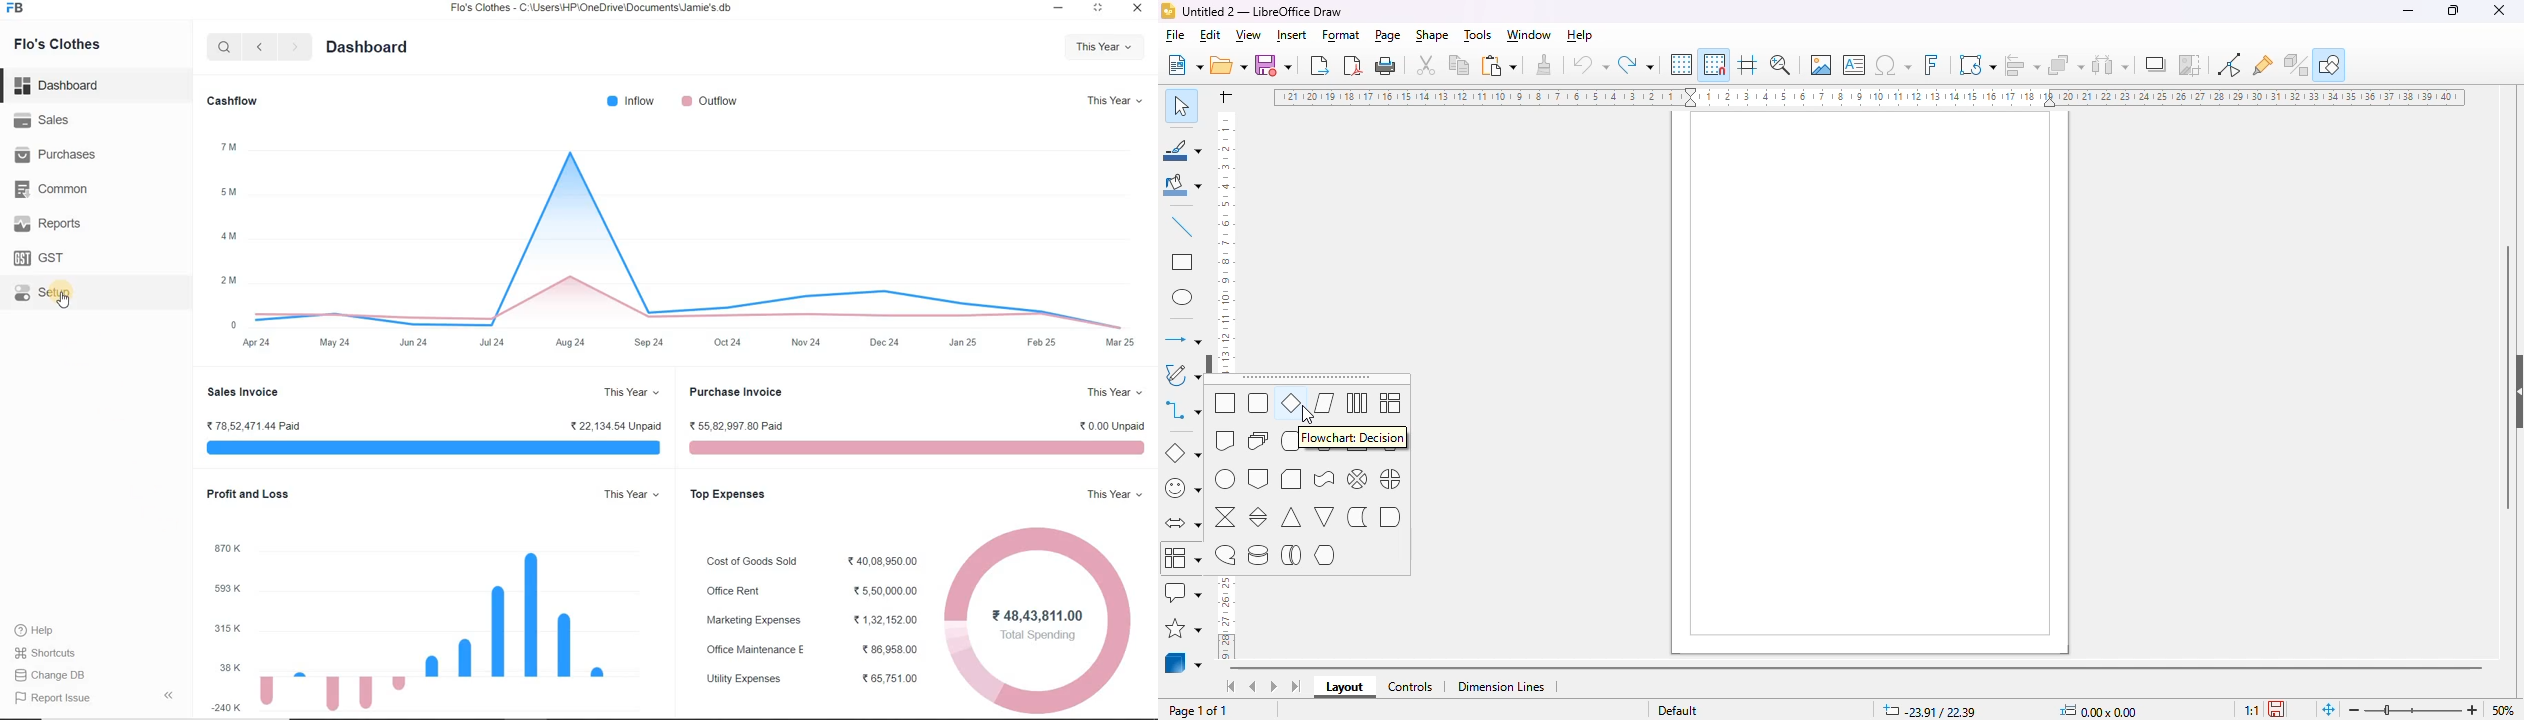 The height and width of the screenshot is (728, 2548). Describe the element at coordinates (812, 591) in the screenshot. I see `Office Rent ® 5,50,000.00` at that location.